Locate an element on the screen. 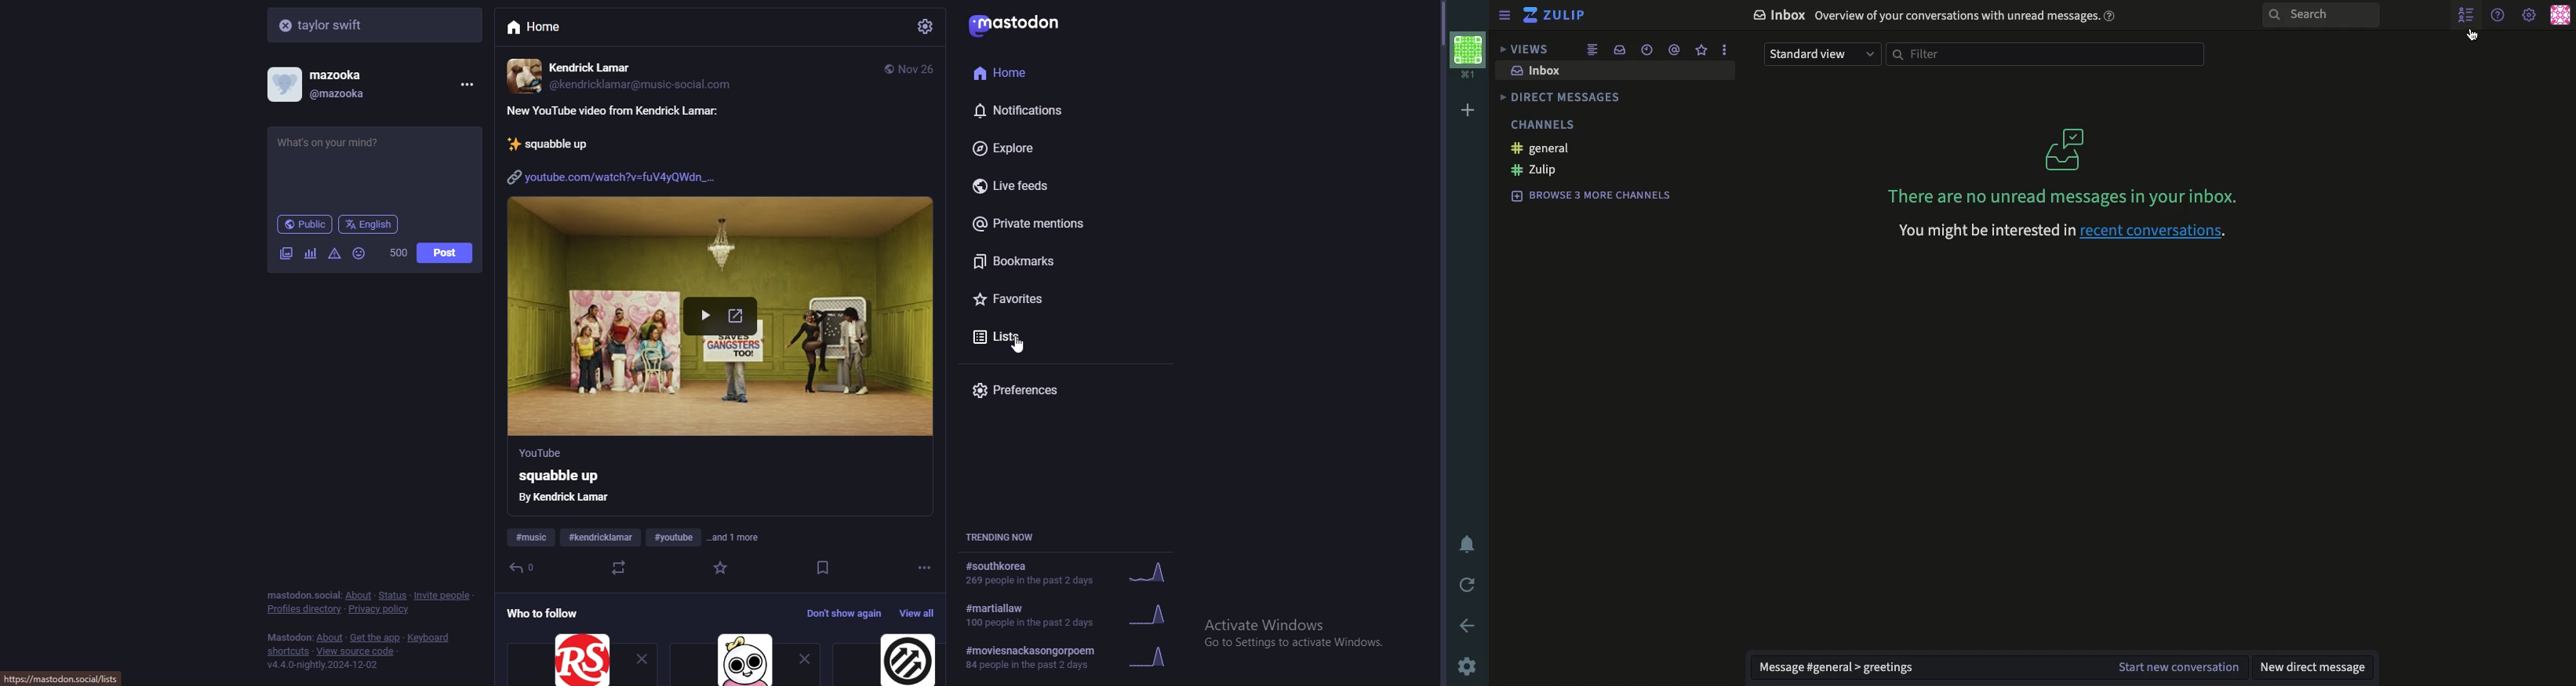  invite people is located at coordinates (443, 595).